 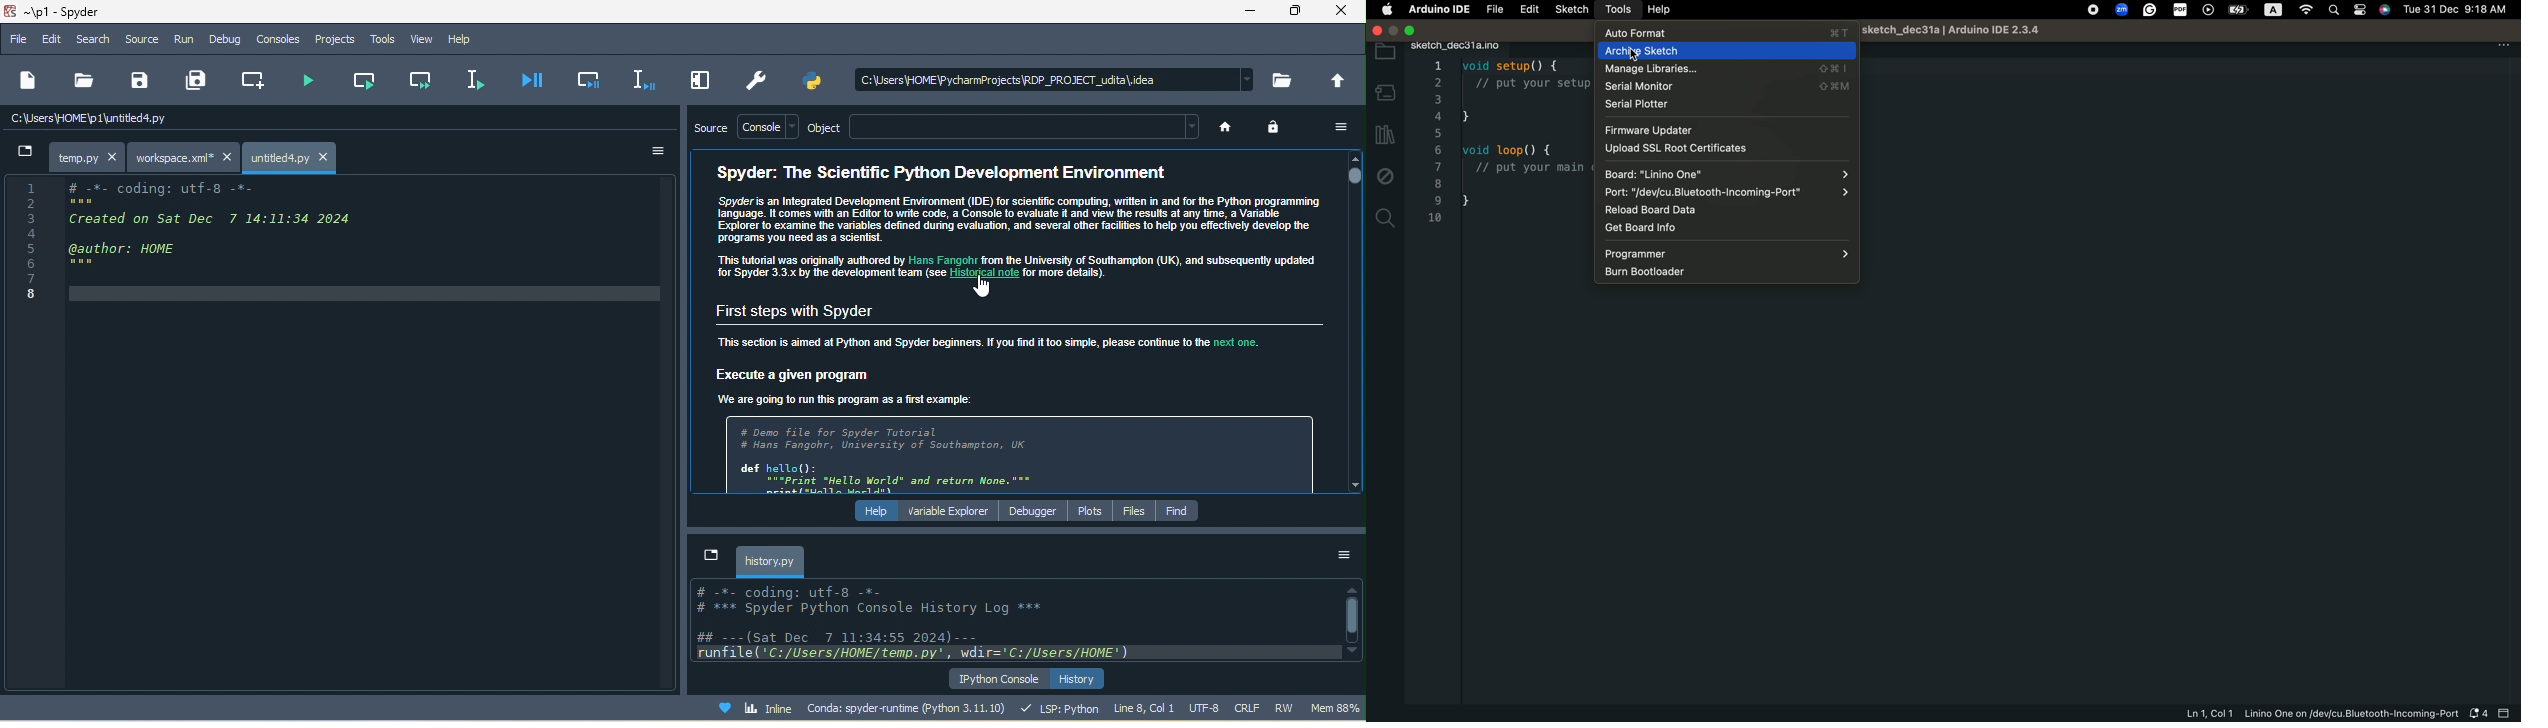 What do you see at coordinates (1209, 710) in the screenshot?
I see `utf 8` at bounding box center [1209, 710].